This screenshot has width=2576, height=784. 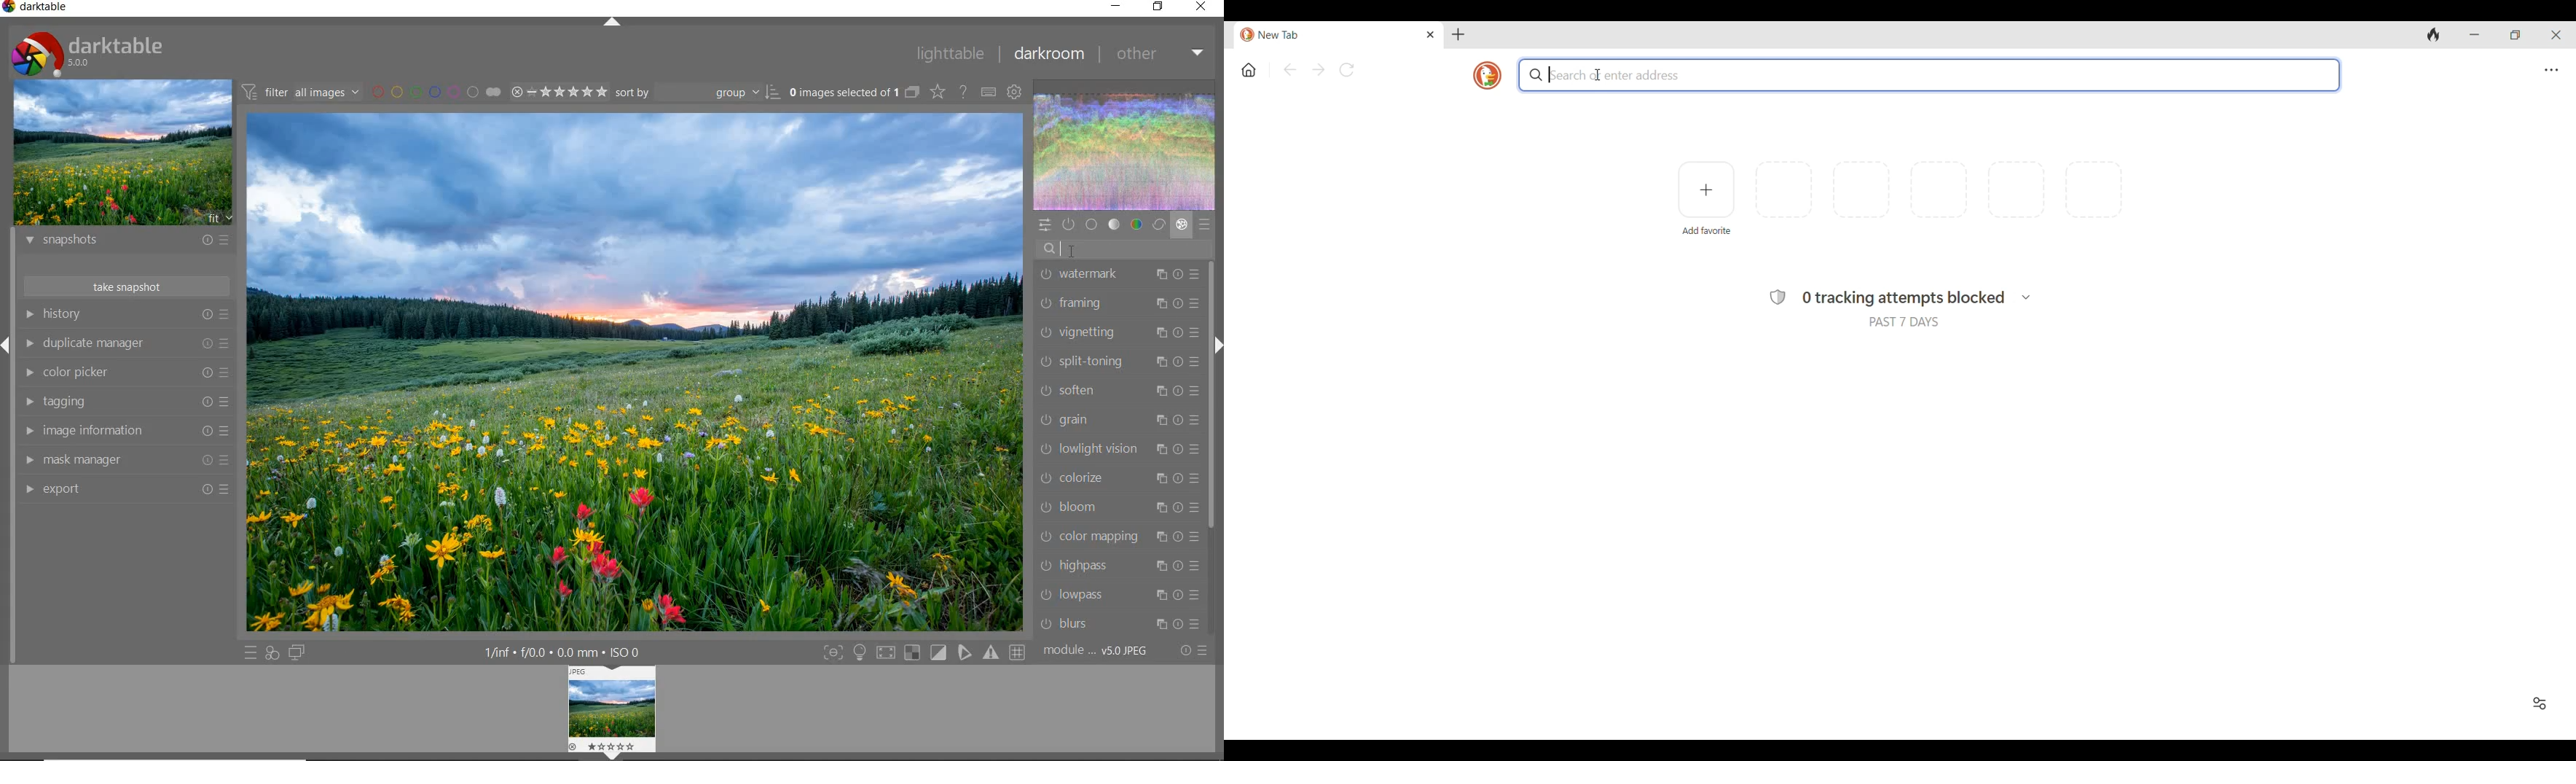 What do you see at coordinates (127, 490) in the screenshot?
I see `export` at bounding box center [127, 490].